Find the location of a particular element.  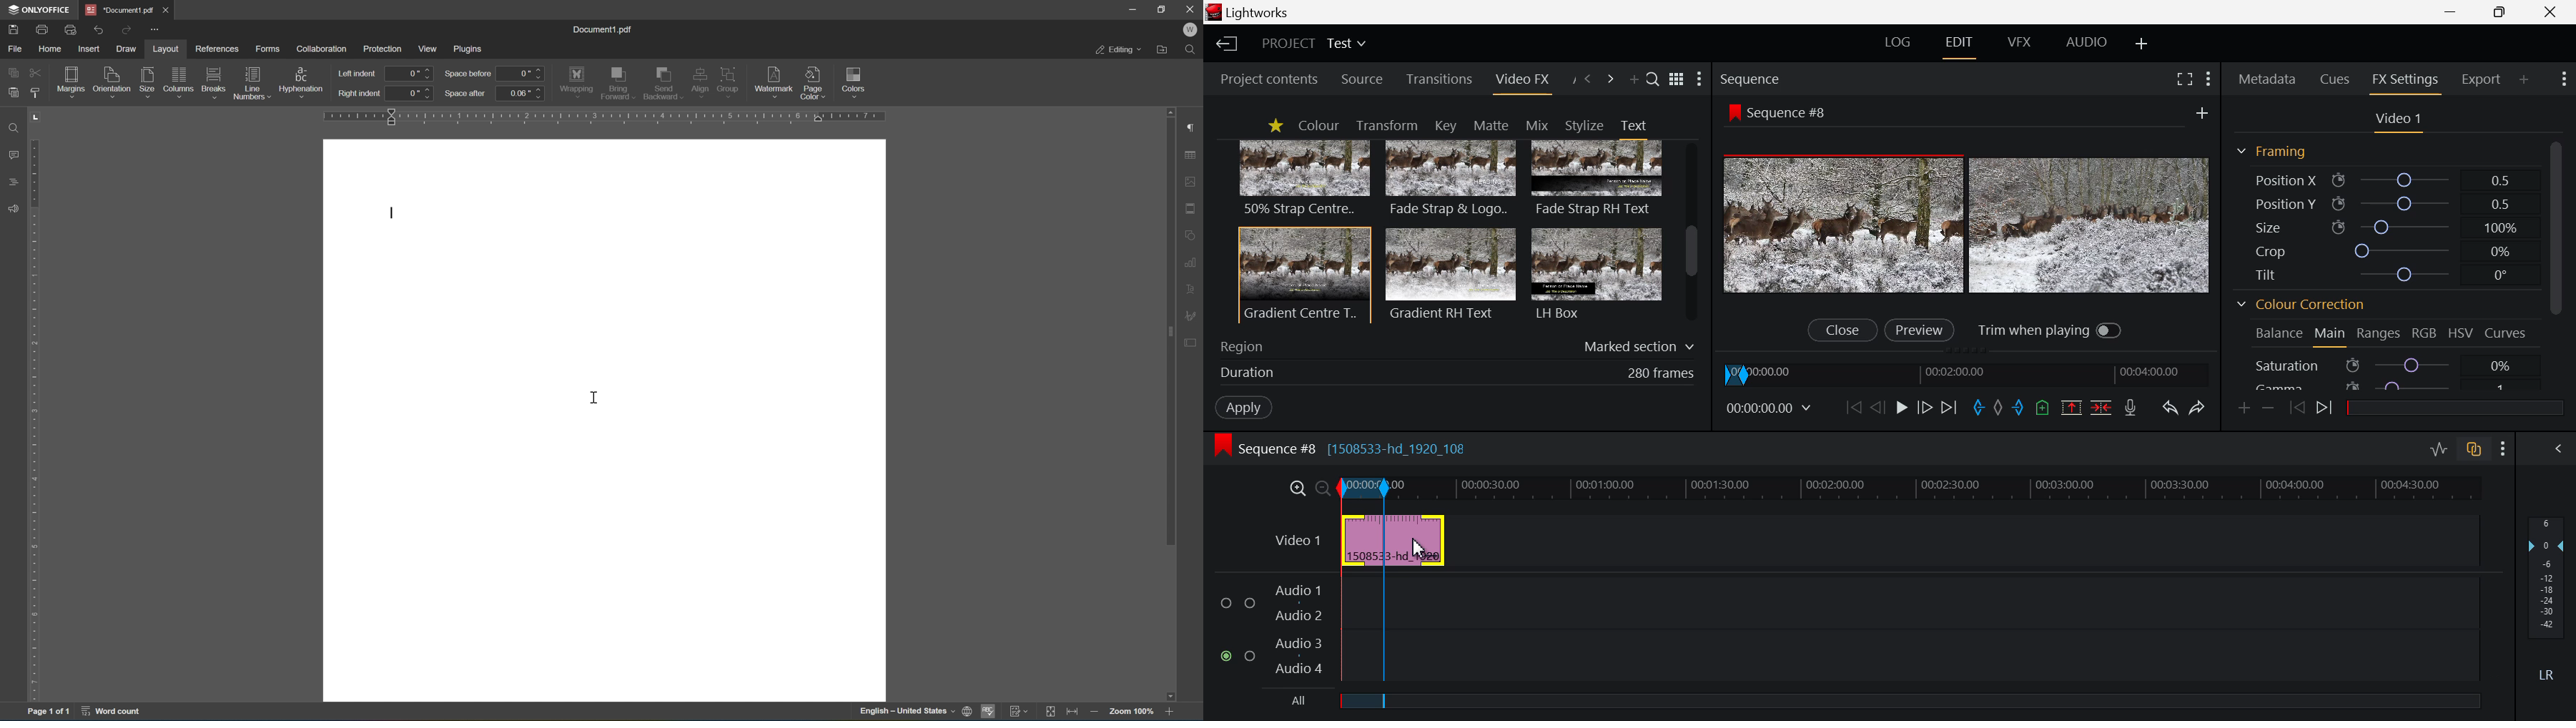

50% Strap centre is located at coordinates (1306, 177).